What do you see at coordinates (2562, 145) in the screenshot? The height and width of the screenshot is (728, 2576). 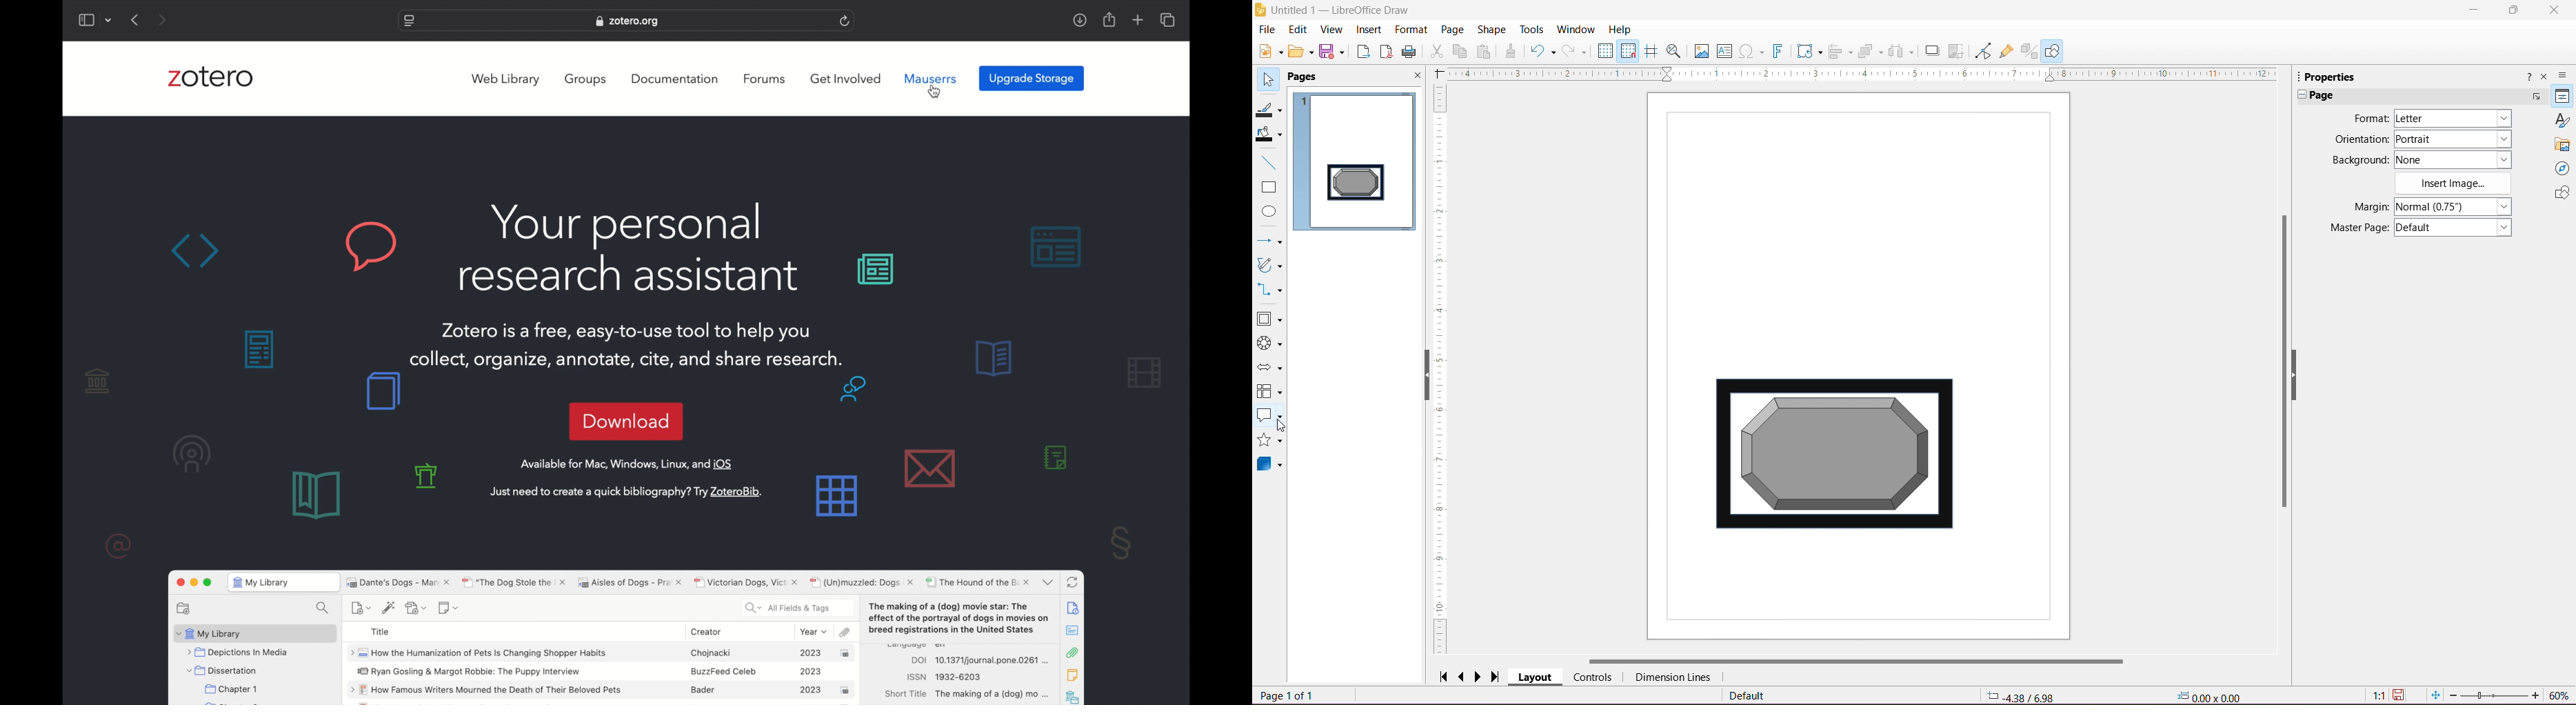 I see `Gallery` at bounding box center [2562, 145].